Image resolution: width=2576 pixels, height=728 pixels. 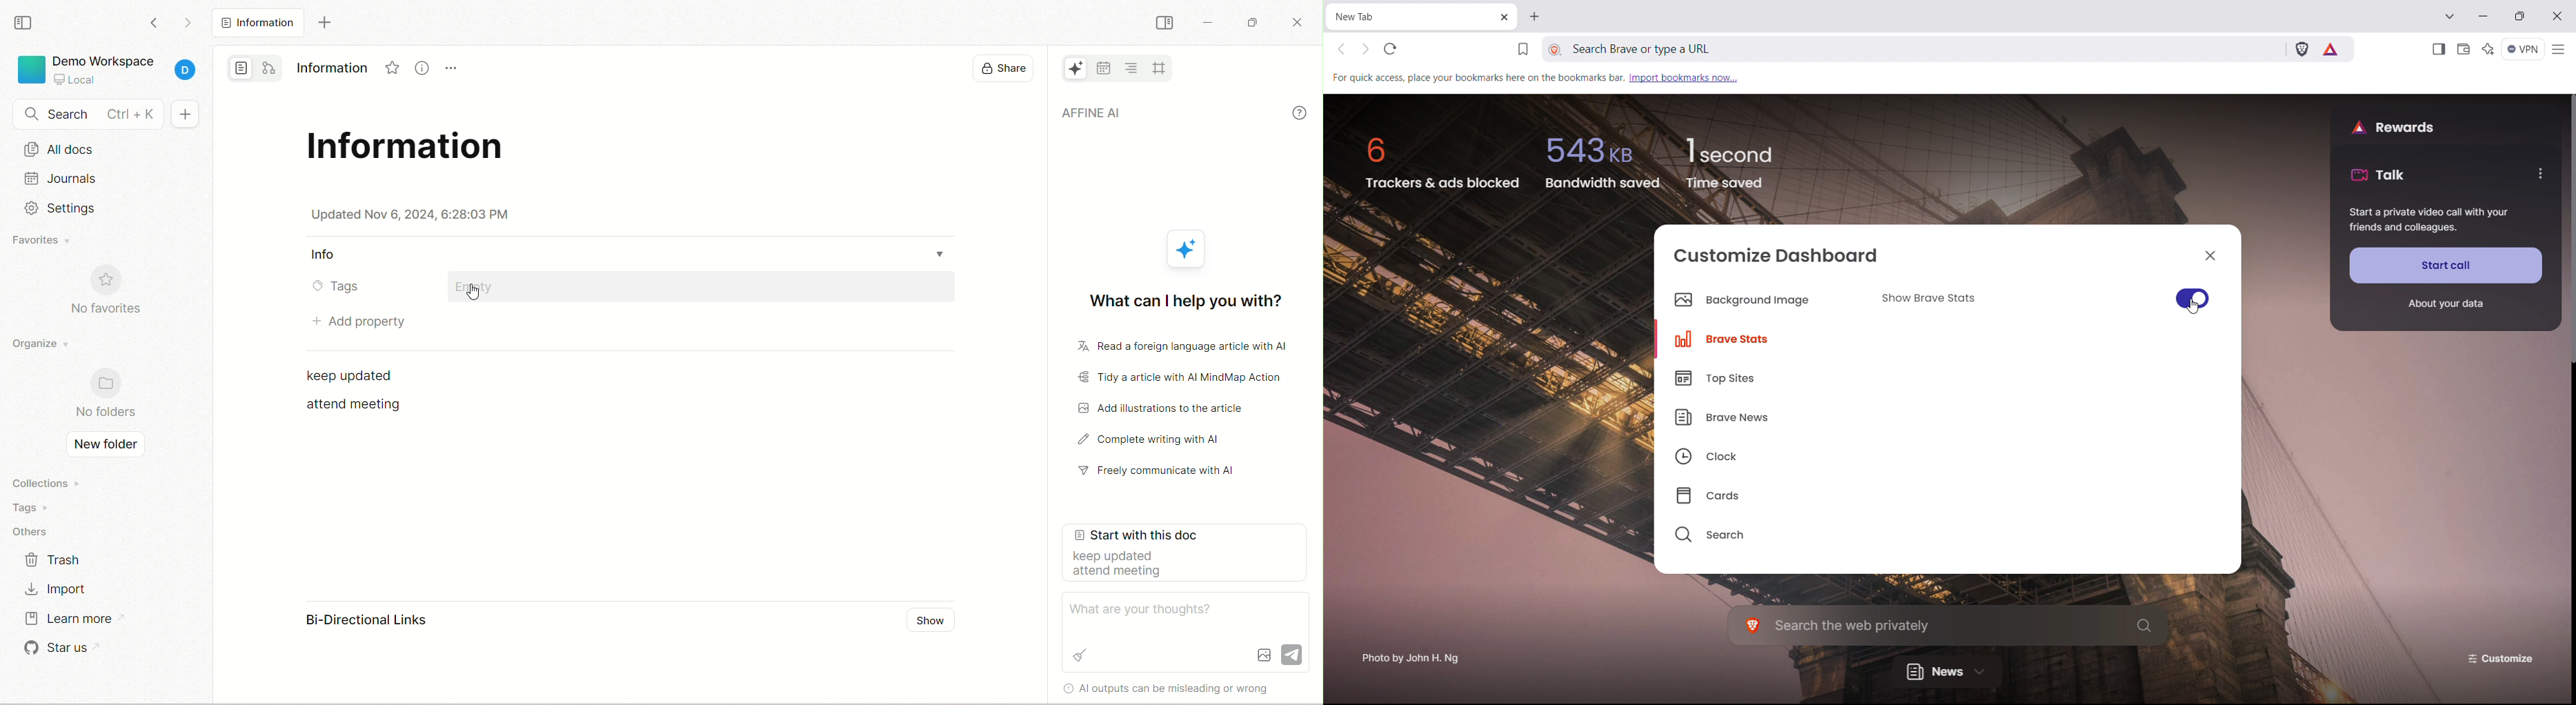 What do you see at coordinates (39, 348) in the screenshot?
I see `organize` at bounding box center [39, 348].